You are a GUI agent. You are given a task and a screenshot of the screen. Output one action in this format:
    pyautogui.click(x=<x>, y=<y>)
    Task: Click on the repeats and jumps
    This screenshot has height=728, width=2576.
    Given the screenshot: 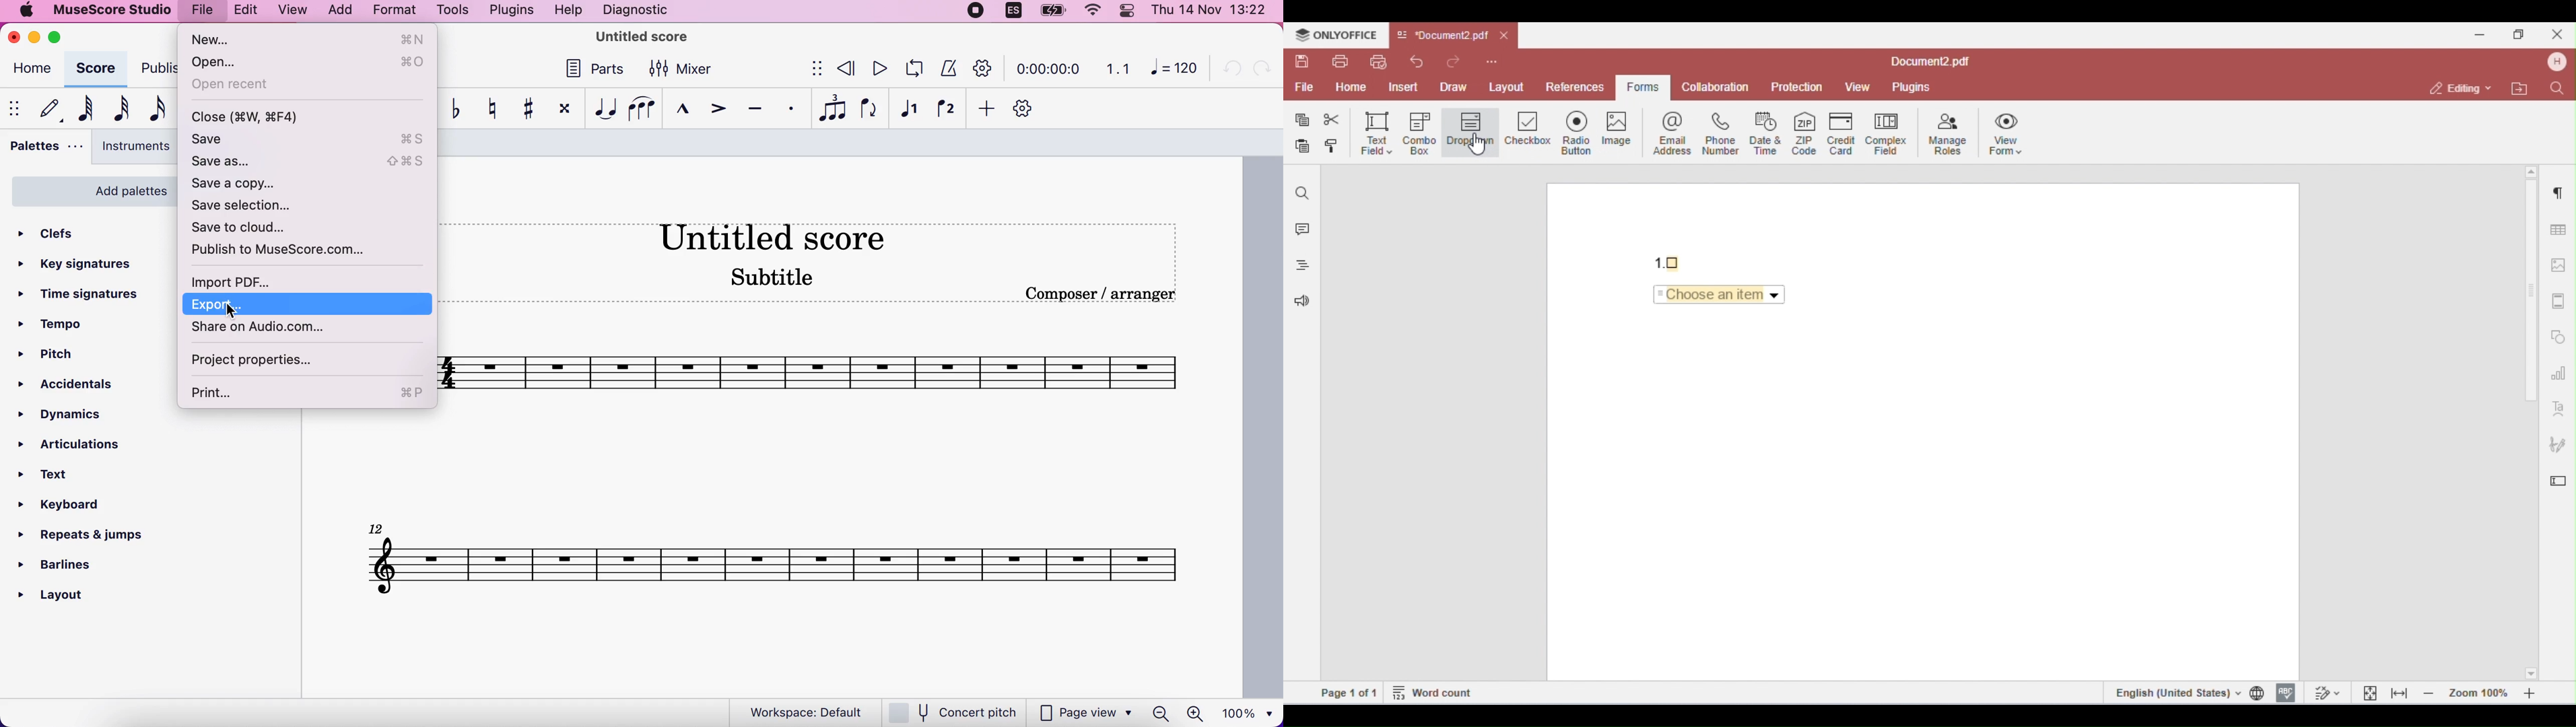 What is the action you would take?
    pyautogui.click(x=93, y=538)
    